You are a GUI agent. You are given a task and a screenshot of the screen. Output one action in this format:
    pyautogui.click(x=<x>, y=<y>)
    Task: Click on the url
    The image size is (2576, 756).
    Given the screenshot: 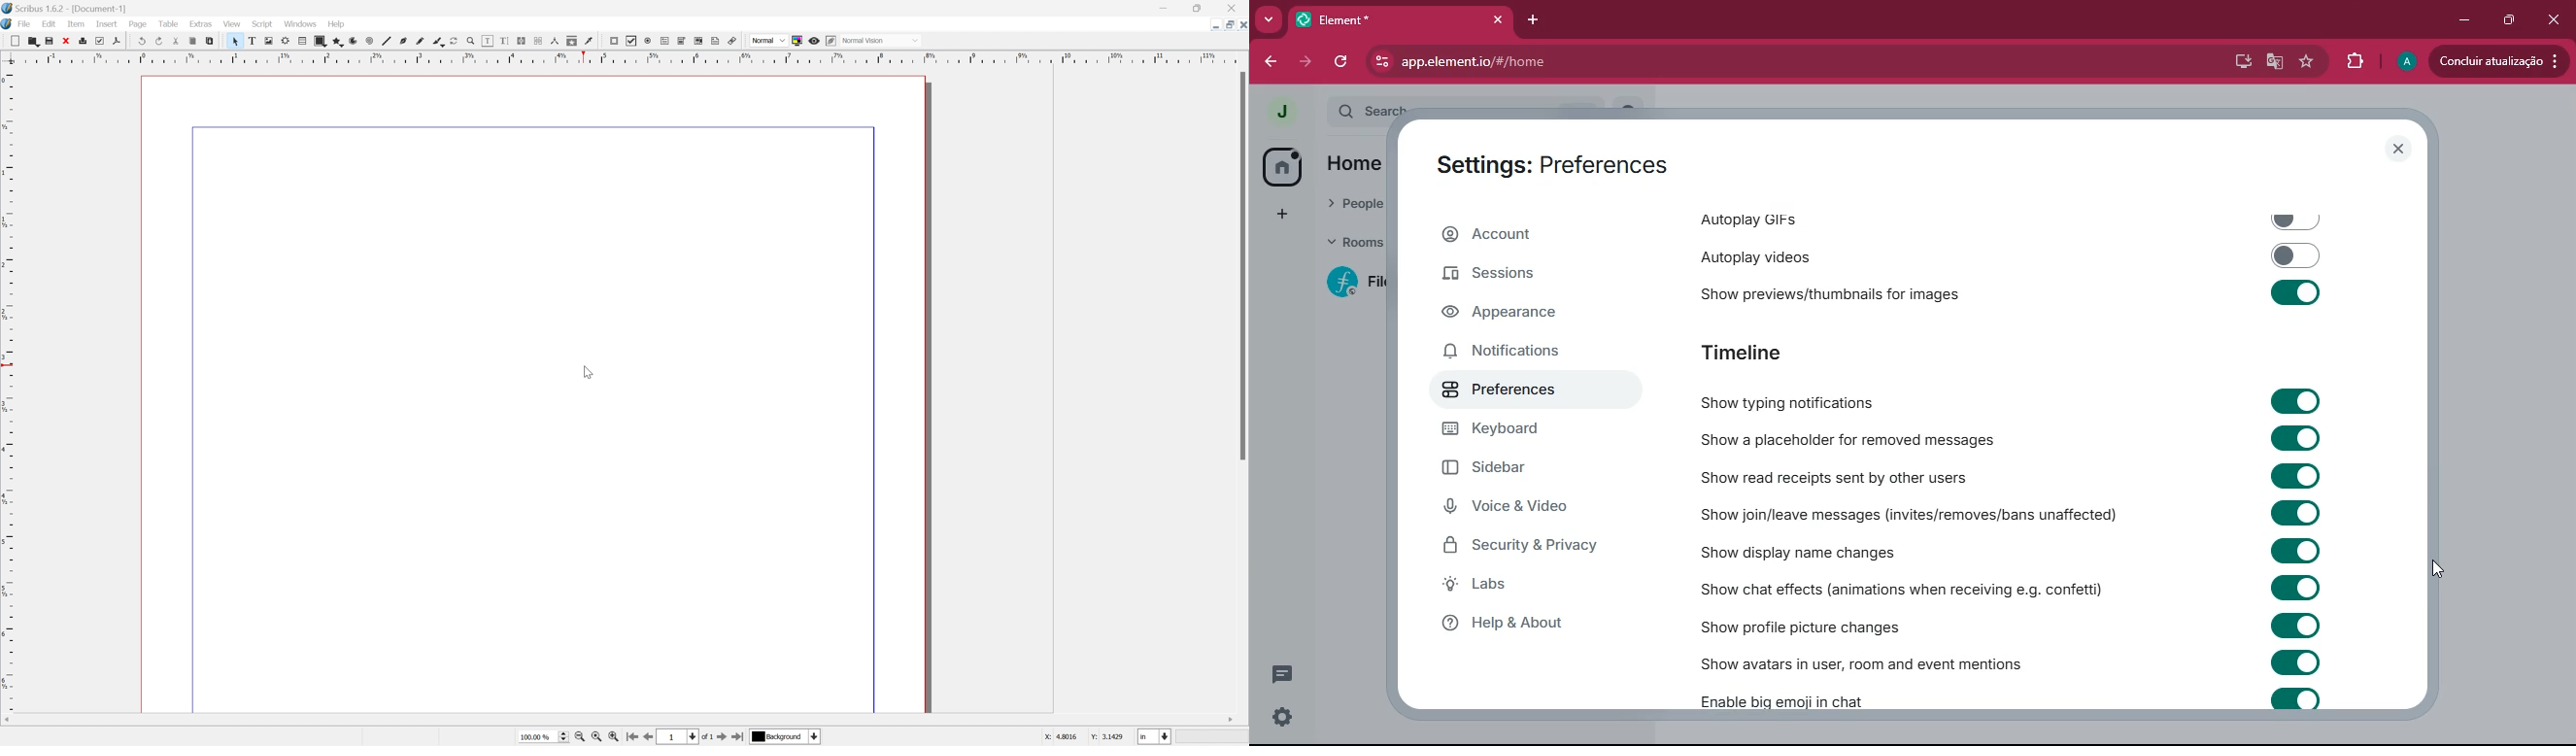 What is the action you would take?
    pyautogui.click(x=1530, y=62)
    